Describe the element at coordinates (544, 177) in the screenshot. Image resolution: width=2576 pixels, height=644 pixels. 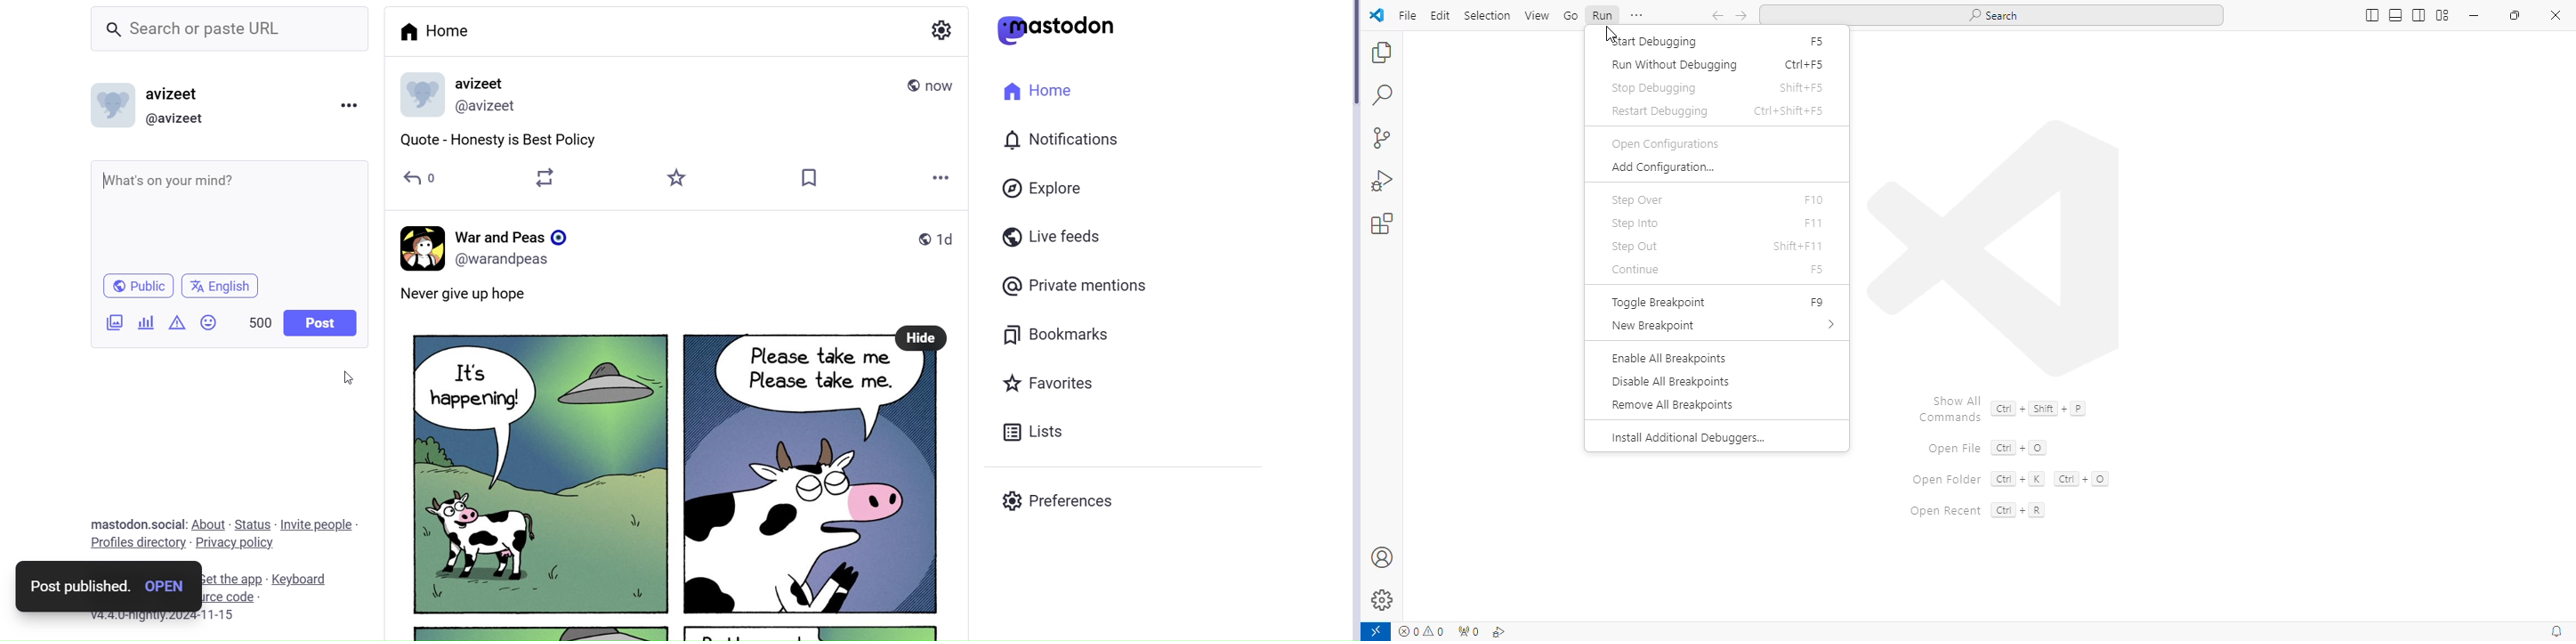
I see `Boost` at that location.